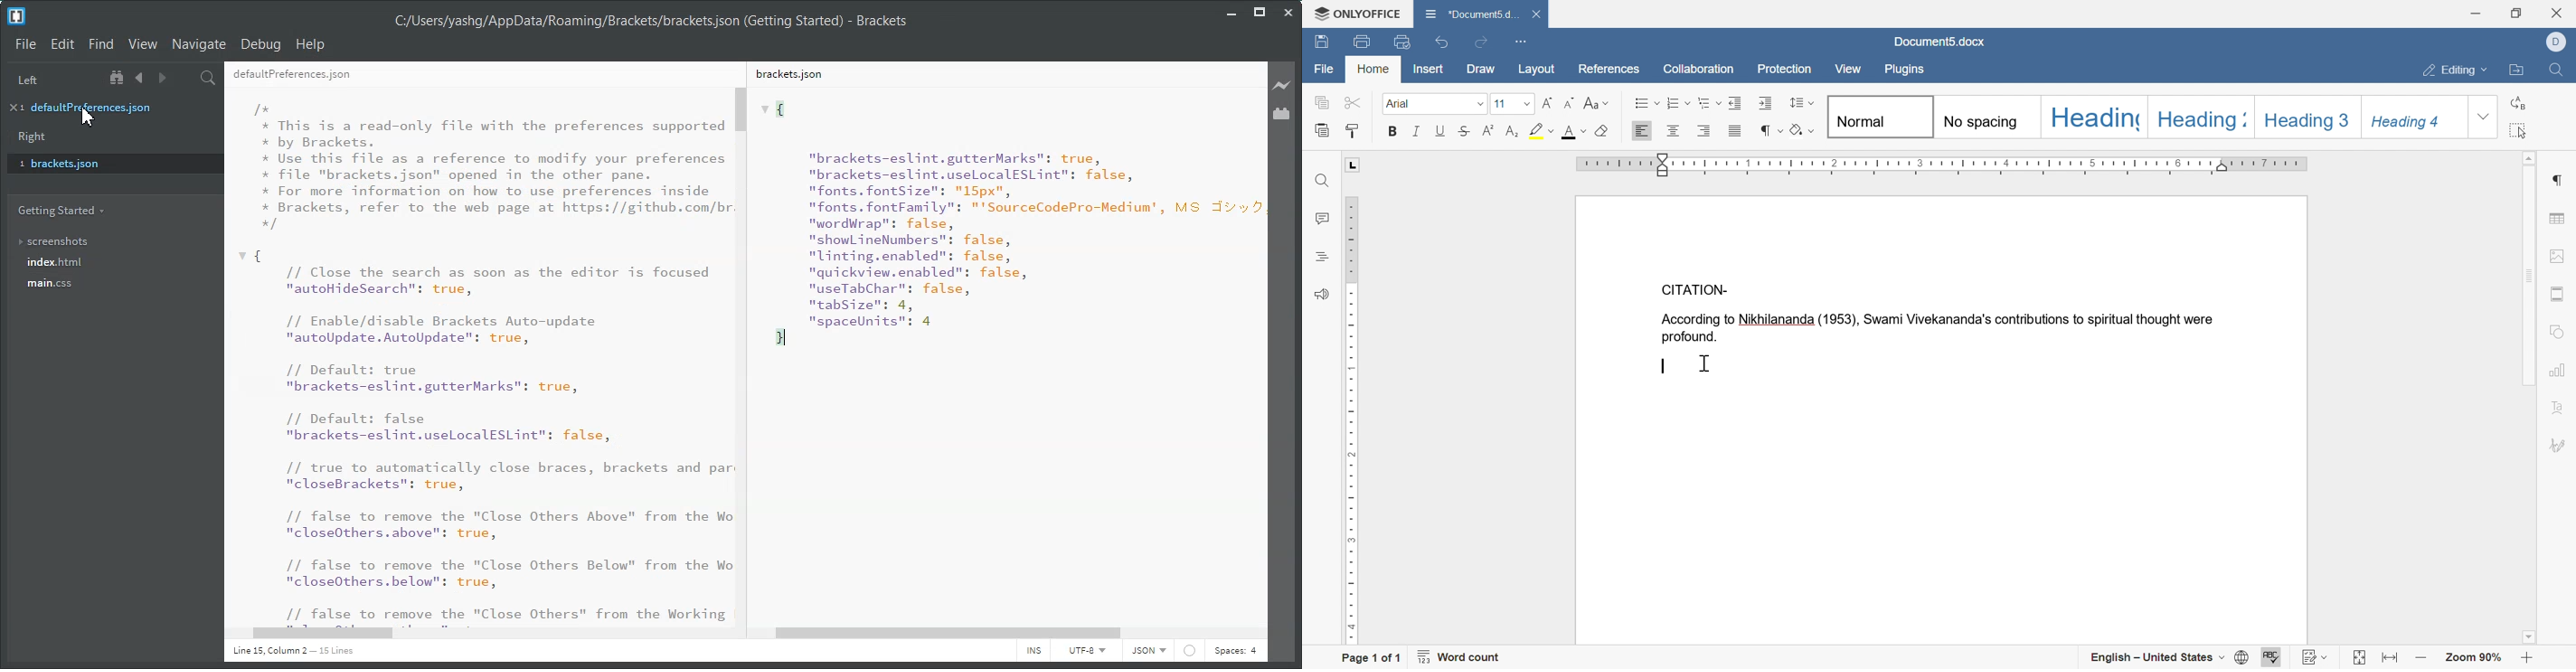 This screenshot has height=672, width=2576. I want to click on collaboration, so click(1699, 70).